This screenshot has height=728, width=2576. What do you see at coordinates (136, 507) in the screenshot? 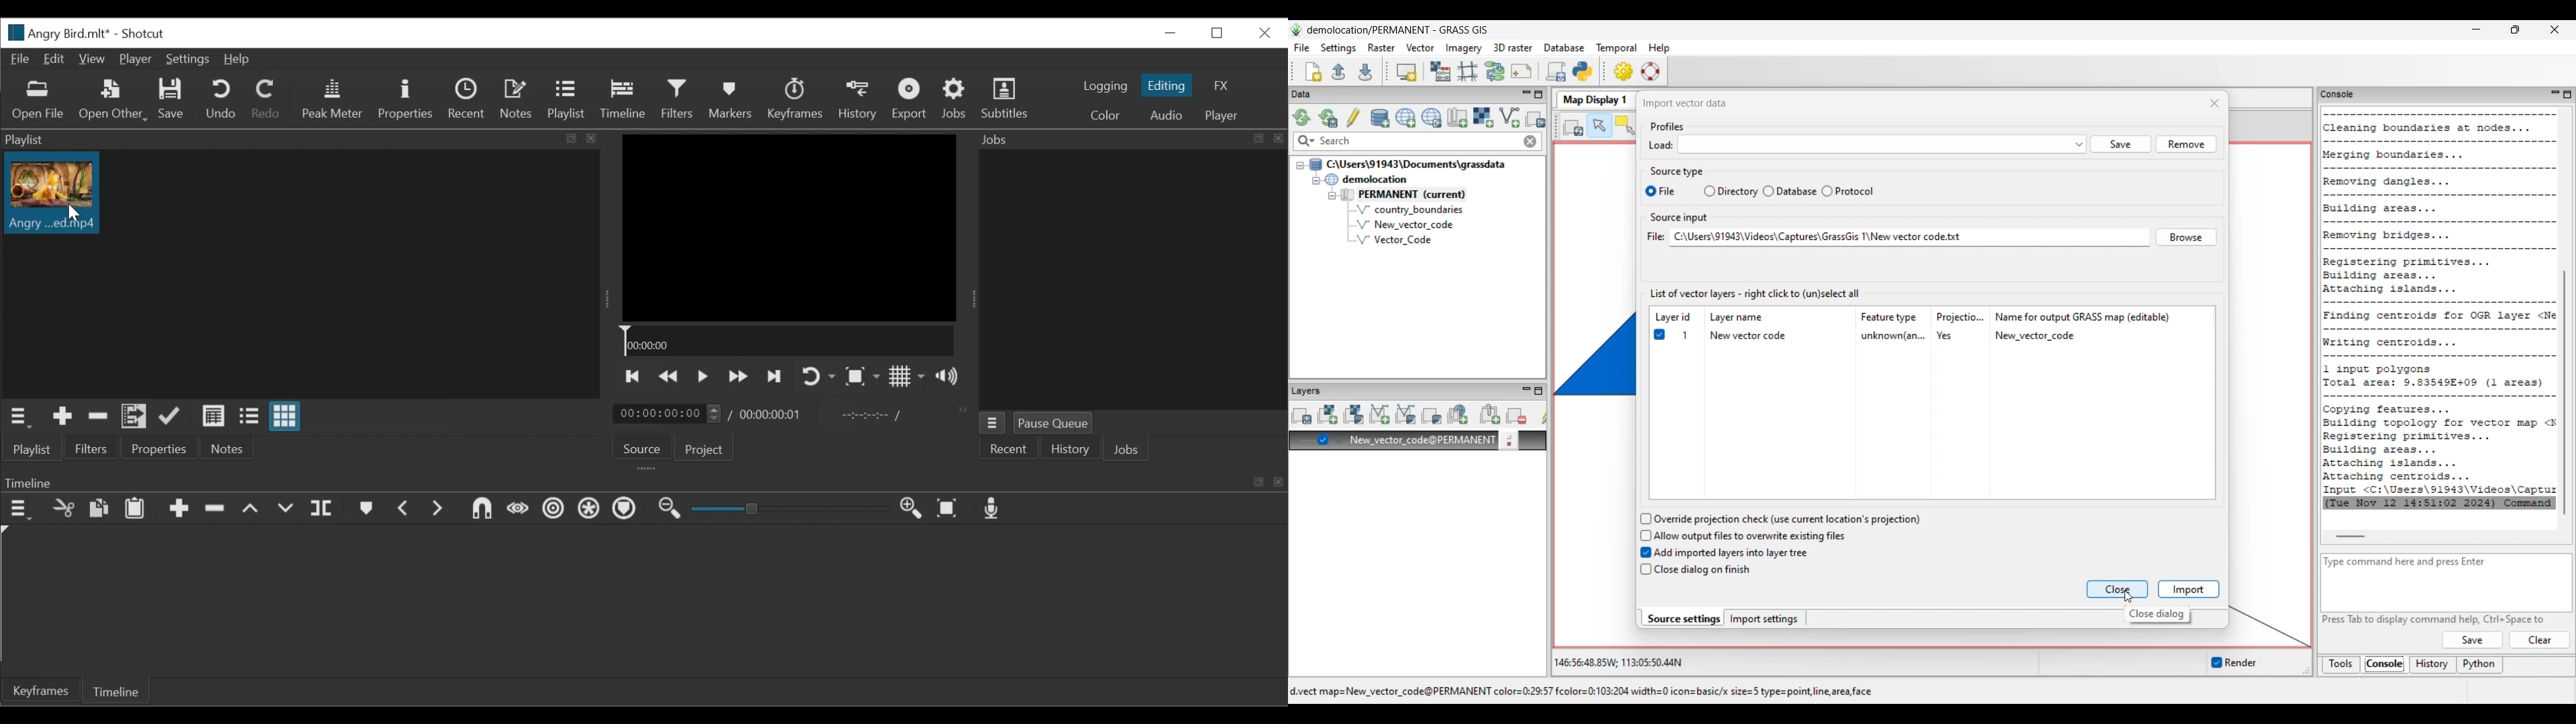
I see `Paste` at bounding box center [136, 507].